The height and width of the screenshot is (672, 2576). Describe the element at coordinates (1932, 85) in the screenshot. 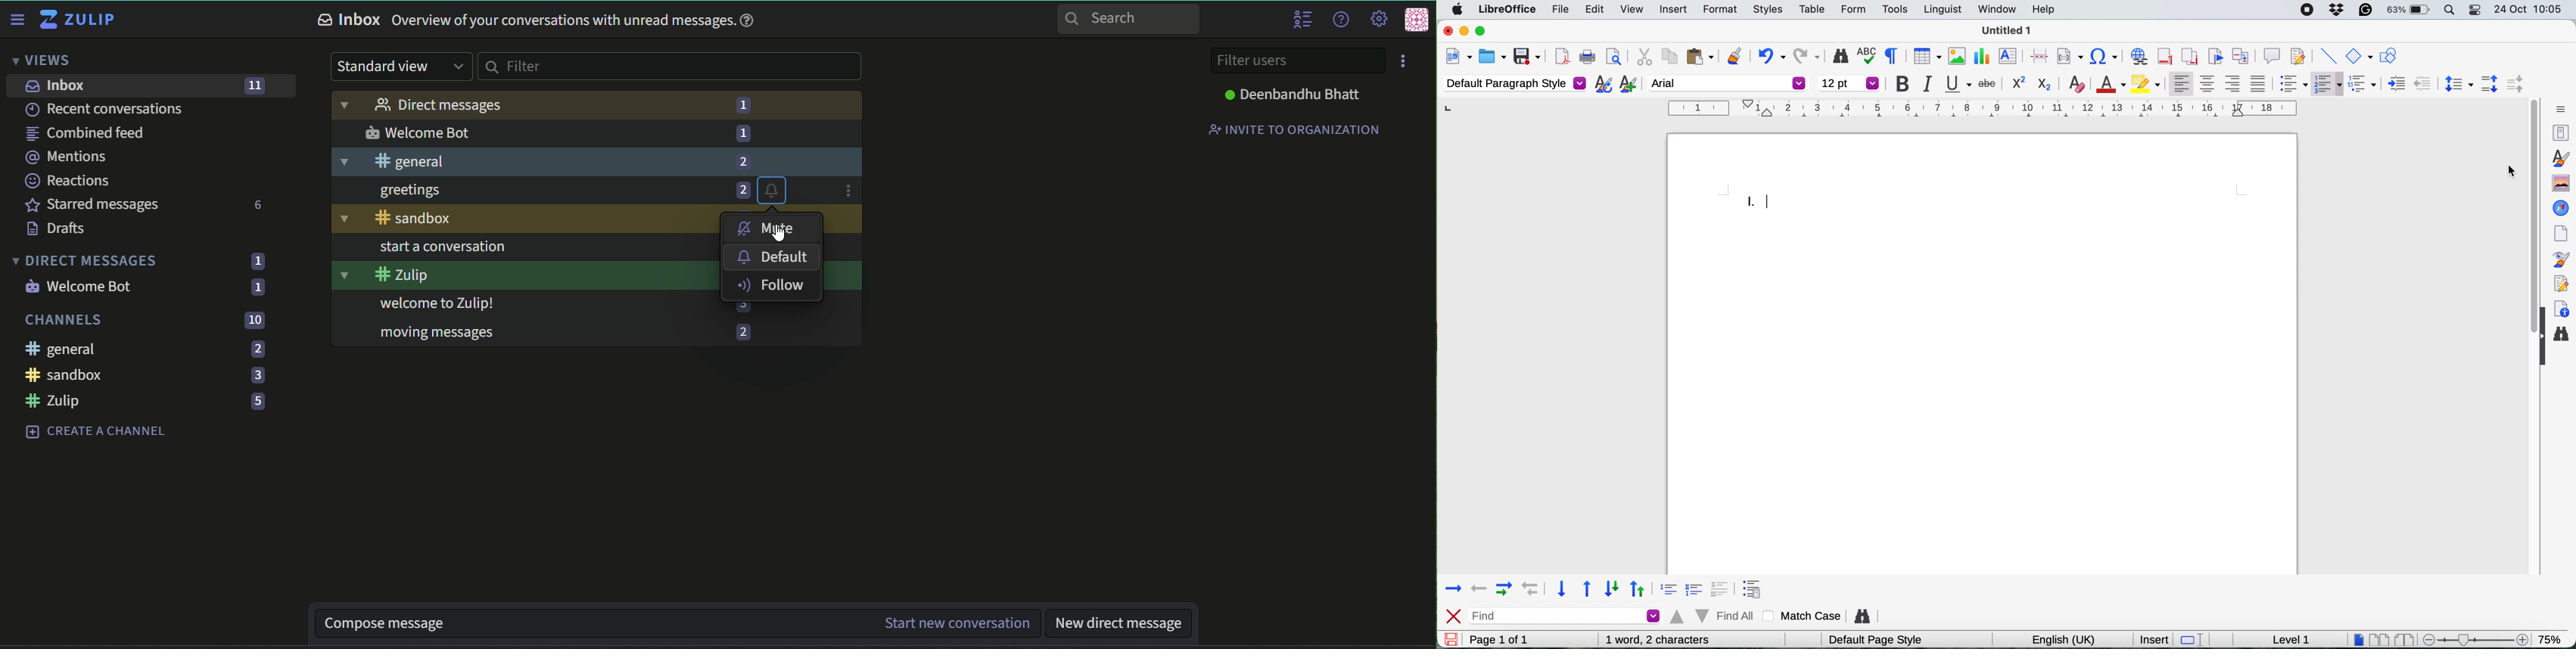

I see `italic` at that location.